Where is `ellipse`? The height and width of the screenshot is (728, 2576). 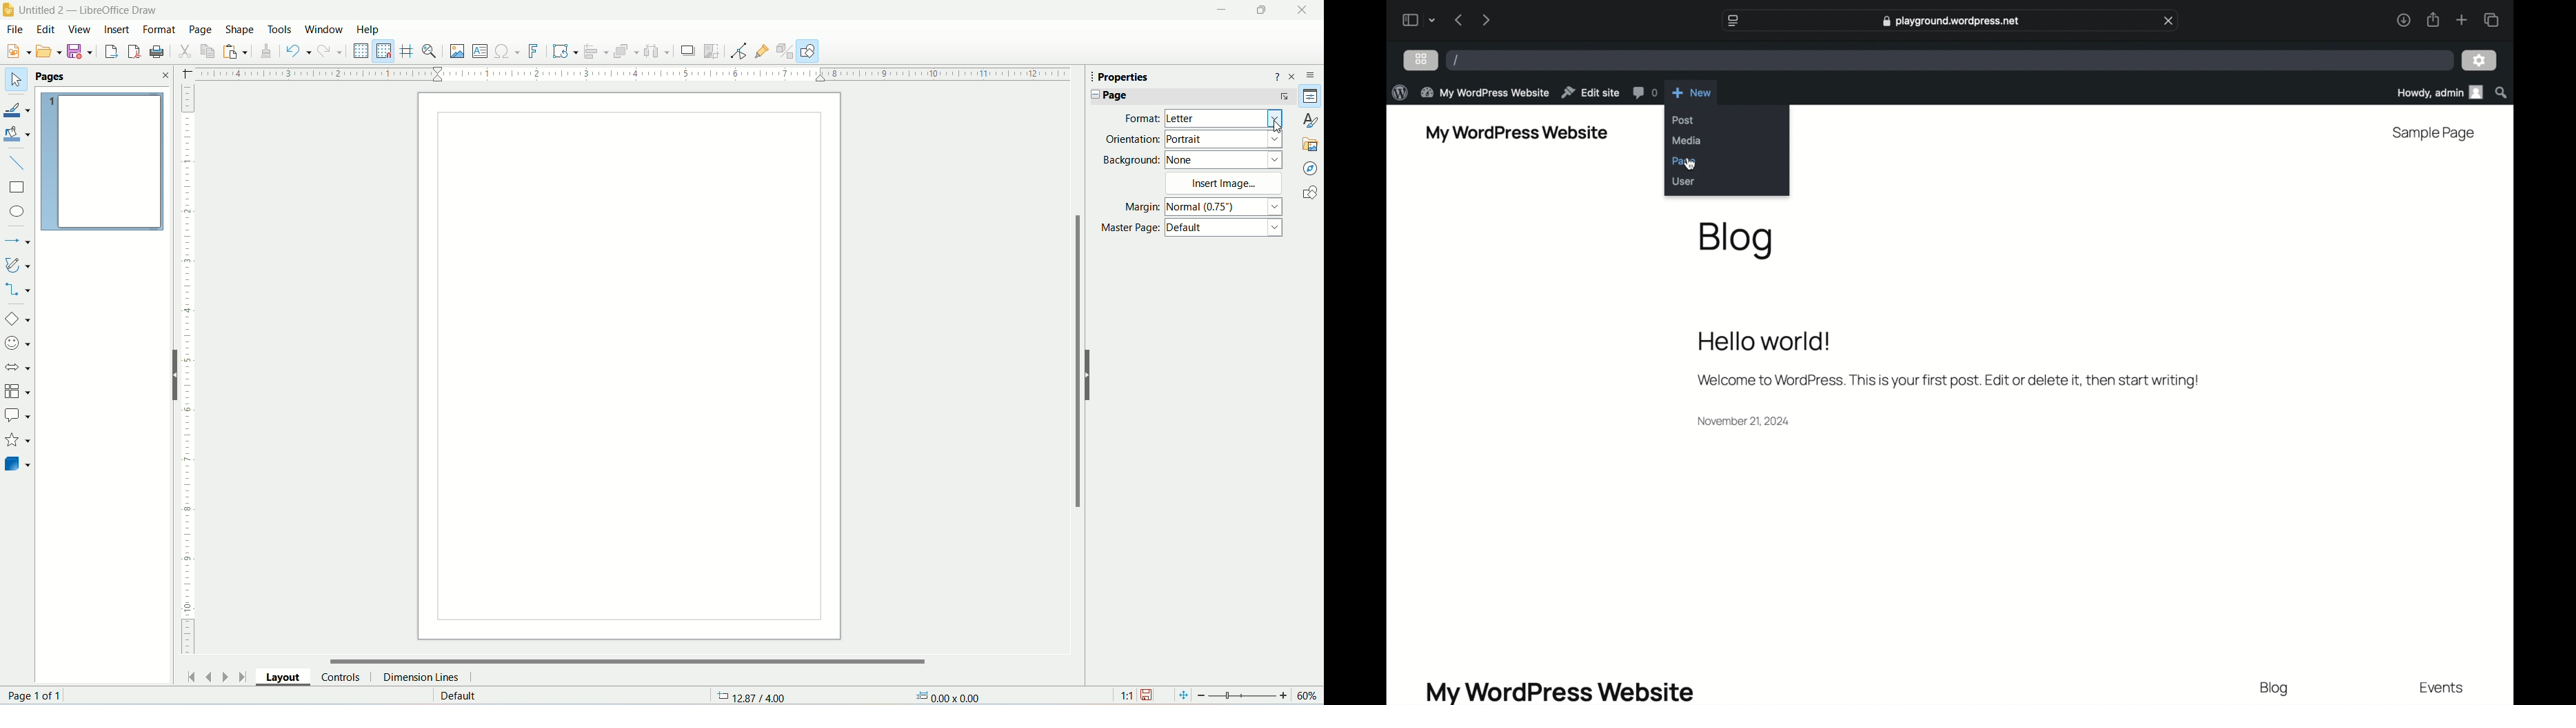 ellipse is located at coordinates (17, 211).